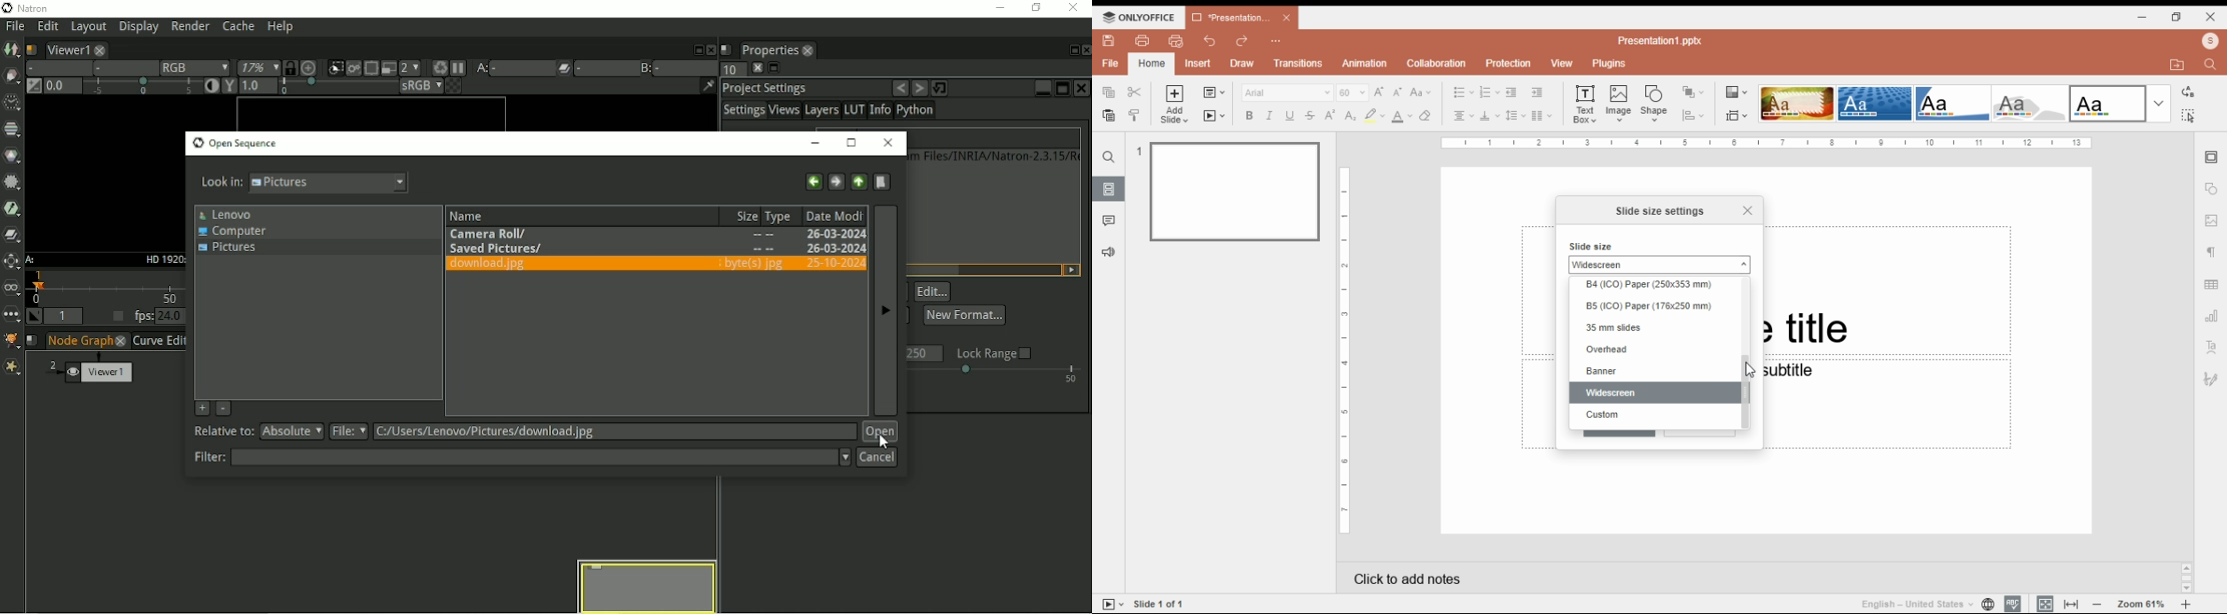  Describe the element at coordinates (1421, 92) in the screenshot. I see `change case` at that location.